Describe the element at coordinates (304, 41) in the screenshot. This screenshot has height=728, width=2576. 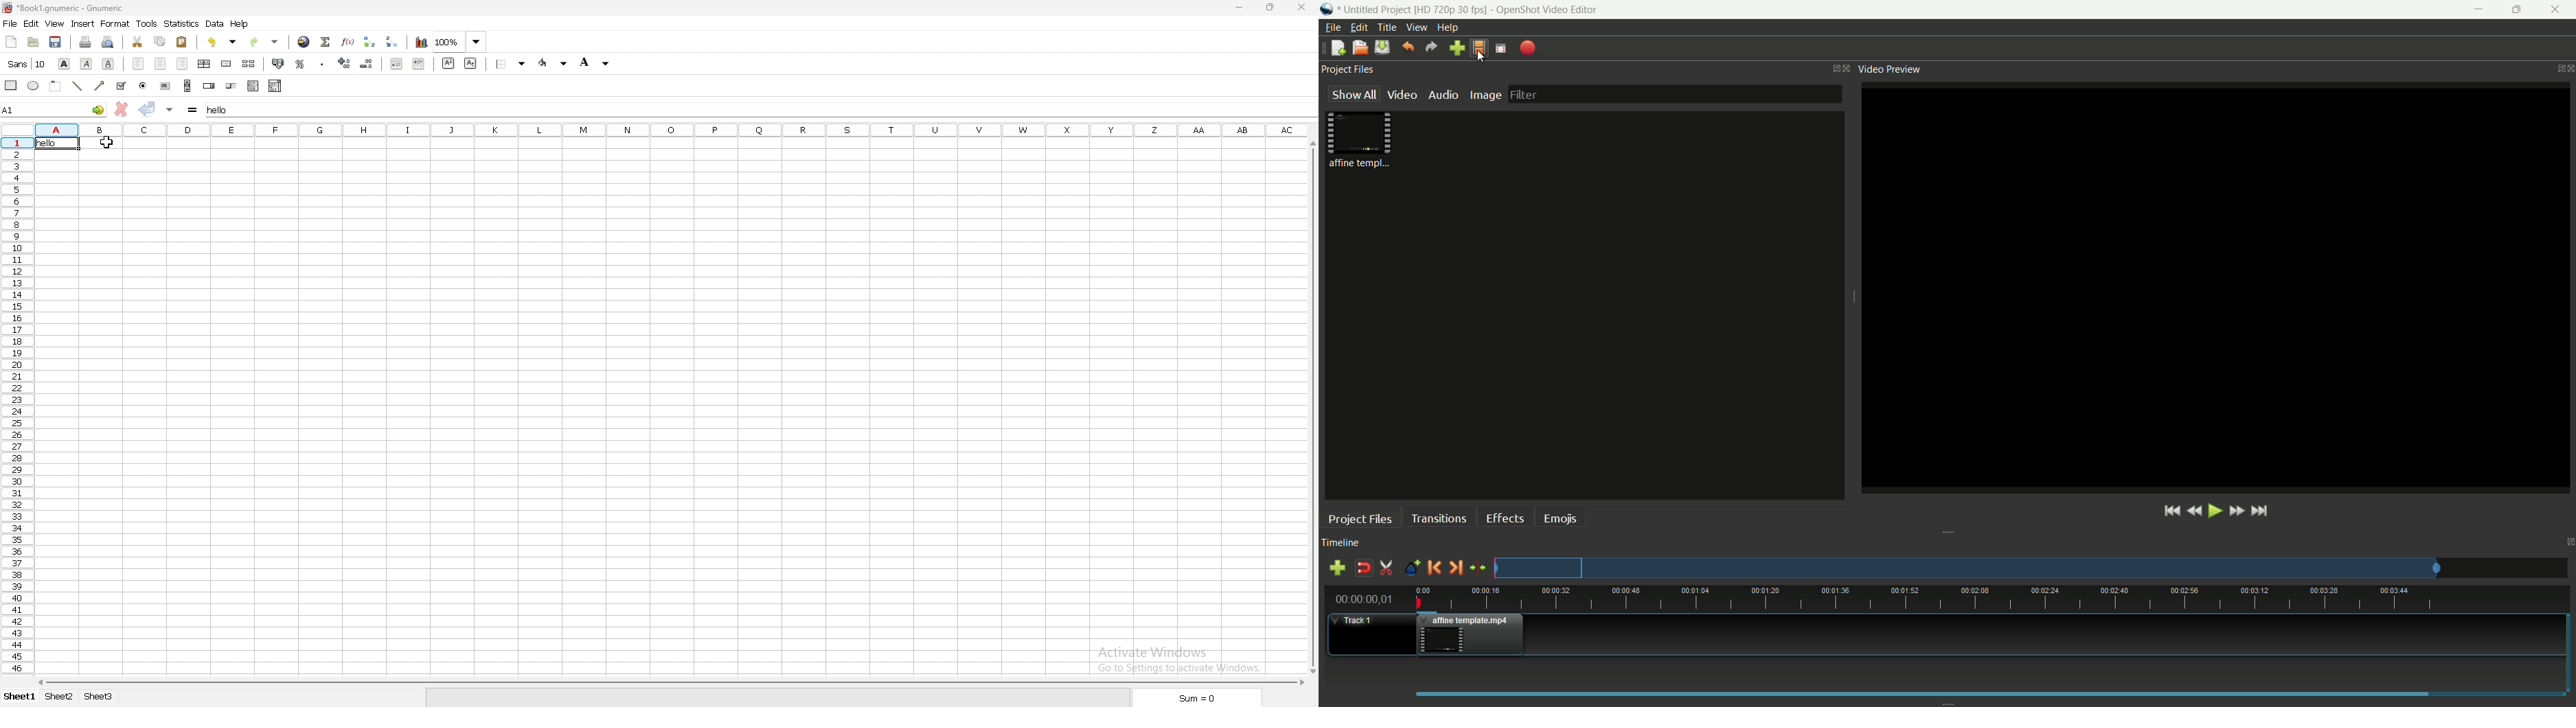
I see `hyperlink` at that location.